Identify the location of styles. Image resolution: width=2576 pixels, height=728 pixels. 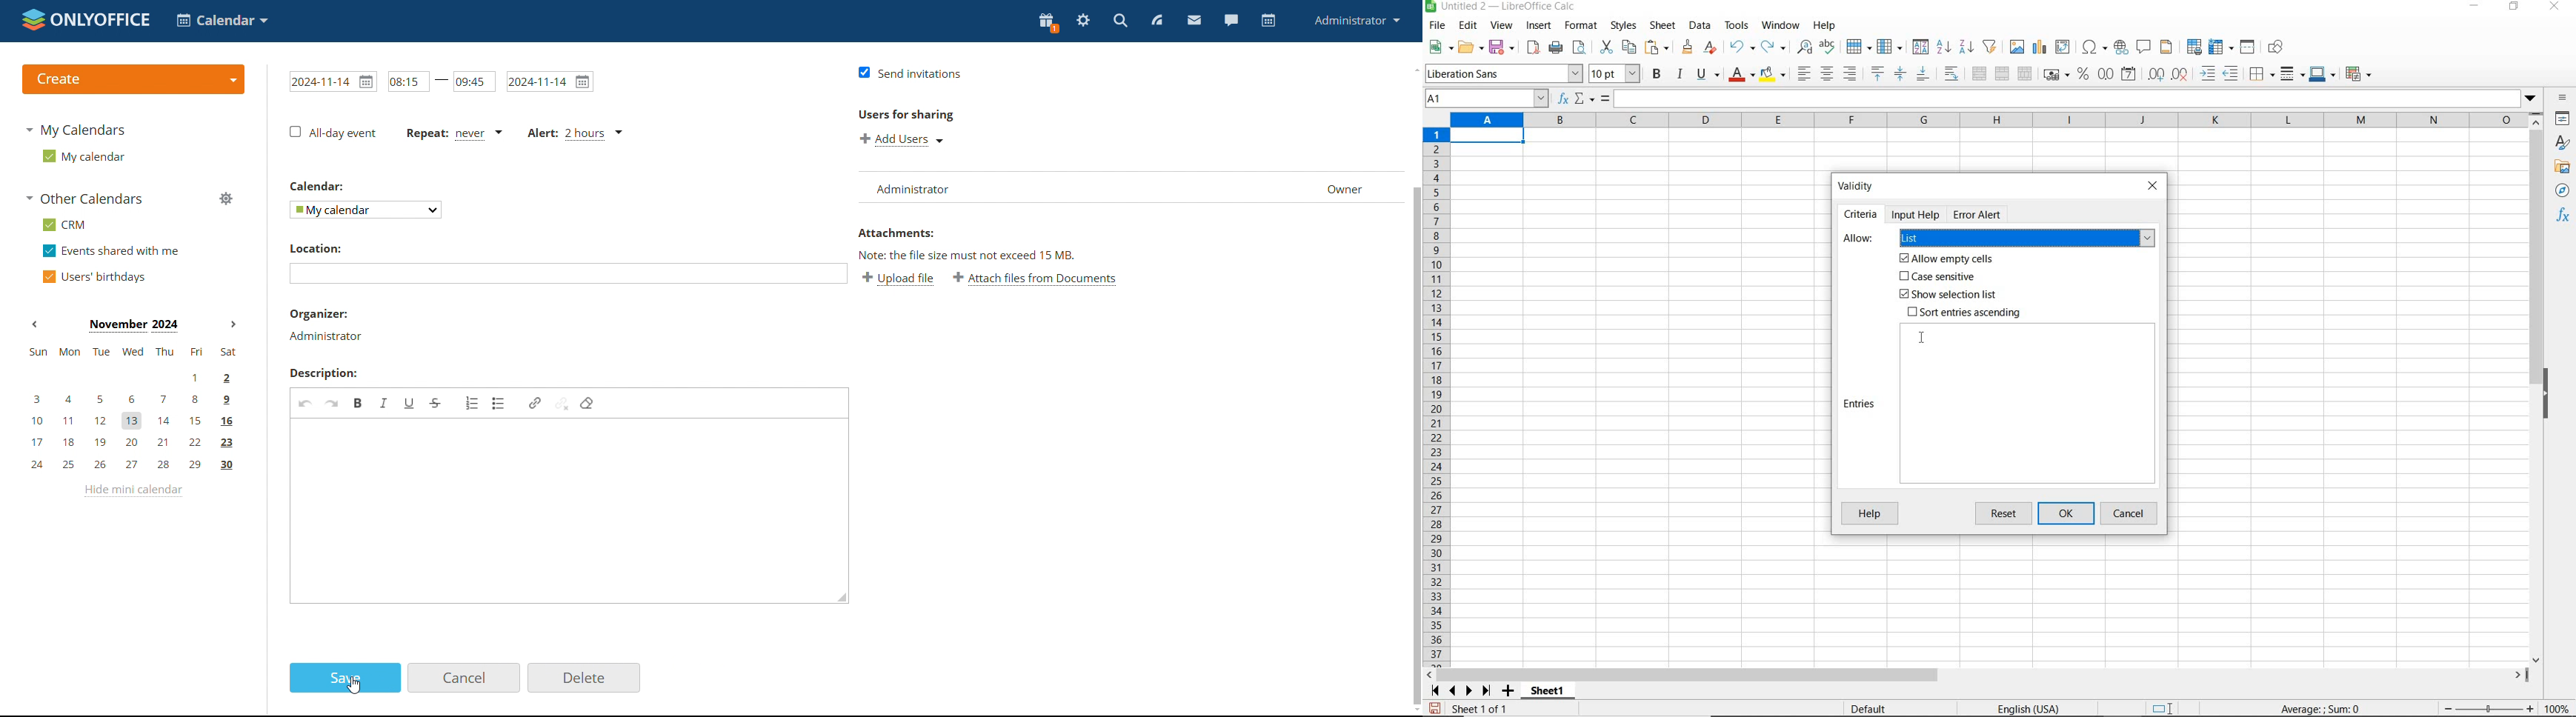
(2563, 144).